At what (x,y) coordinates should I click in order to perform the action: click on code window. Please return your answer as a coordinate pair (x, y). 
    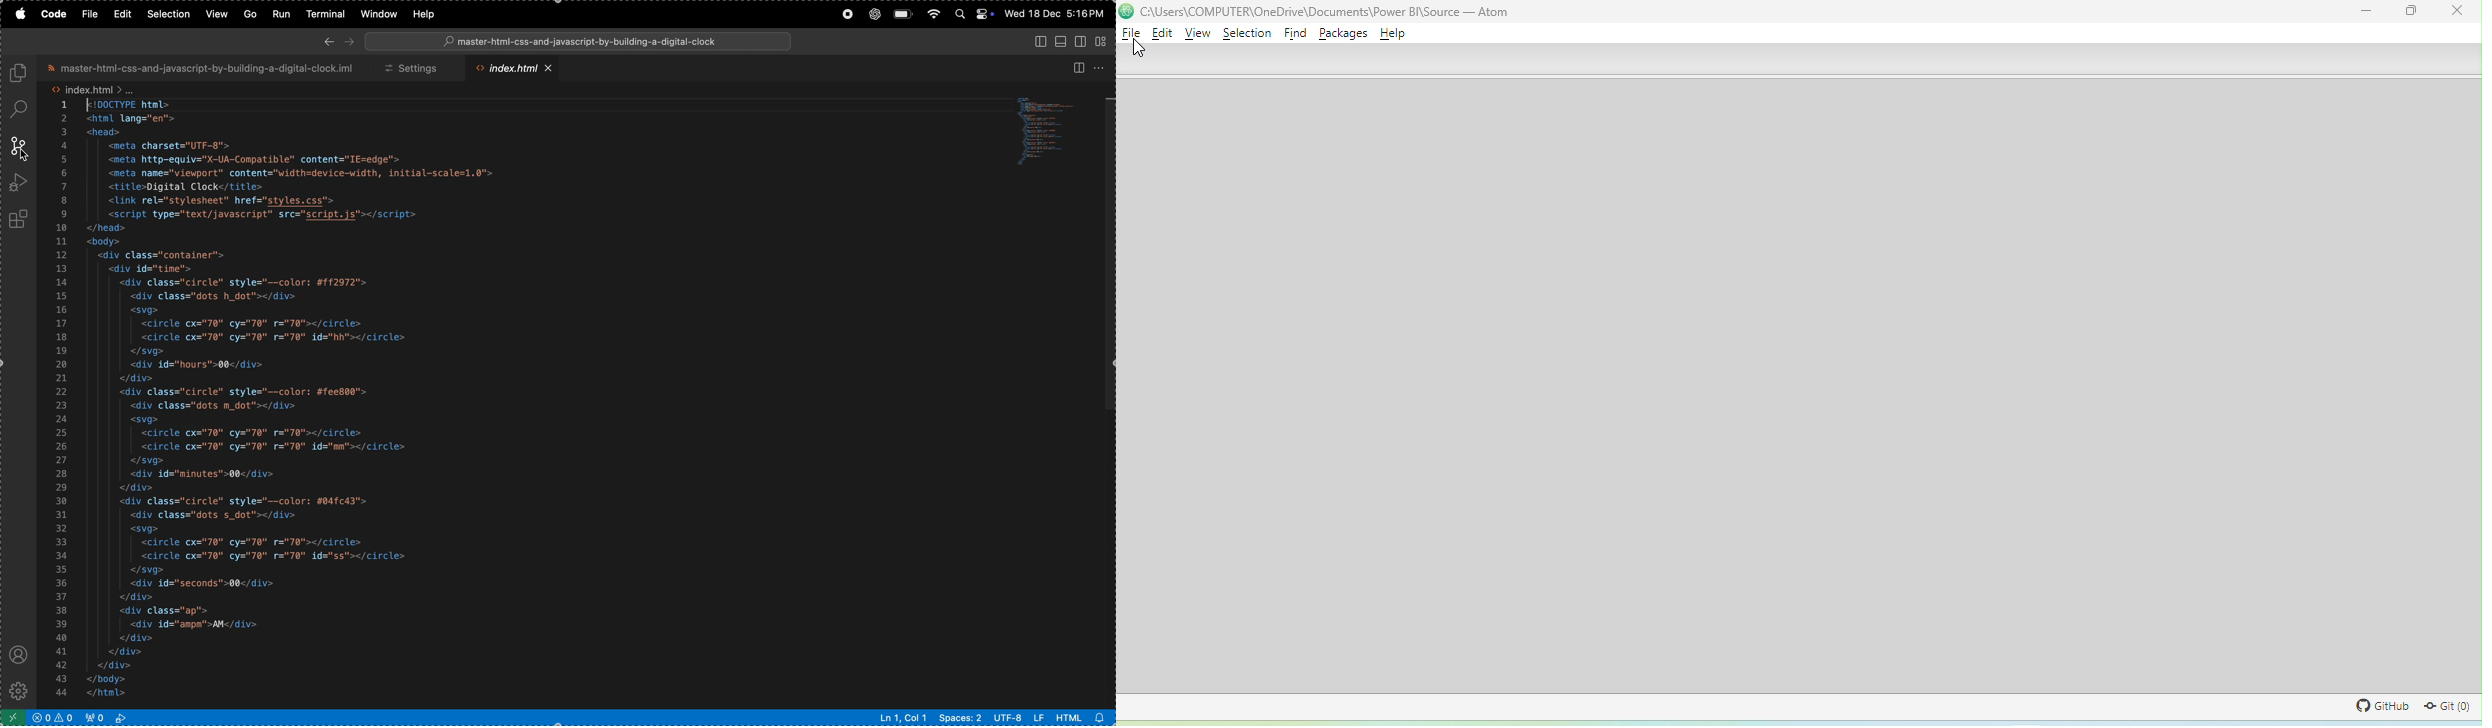
    Looking at the image, I should click on (1051, 129).